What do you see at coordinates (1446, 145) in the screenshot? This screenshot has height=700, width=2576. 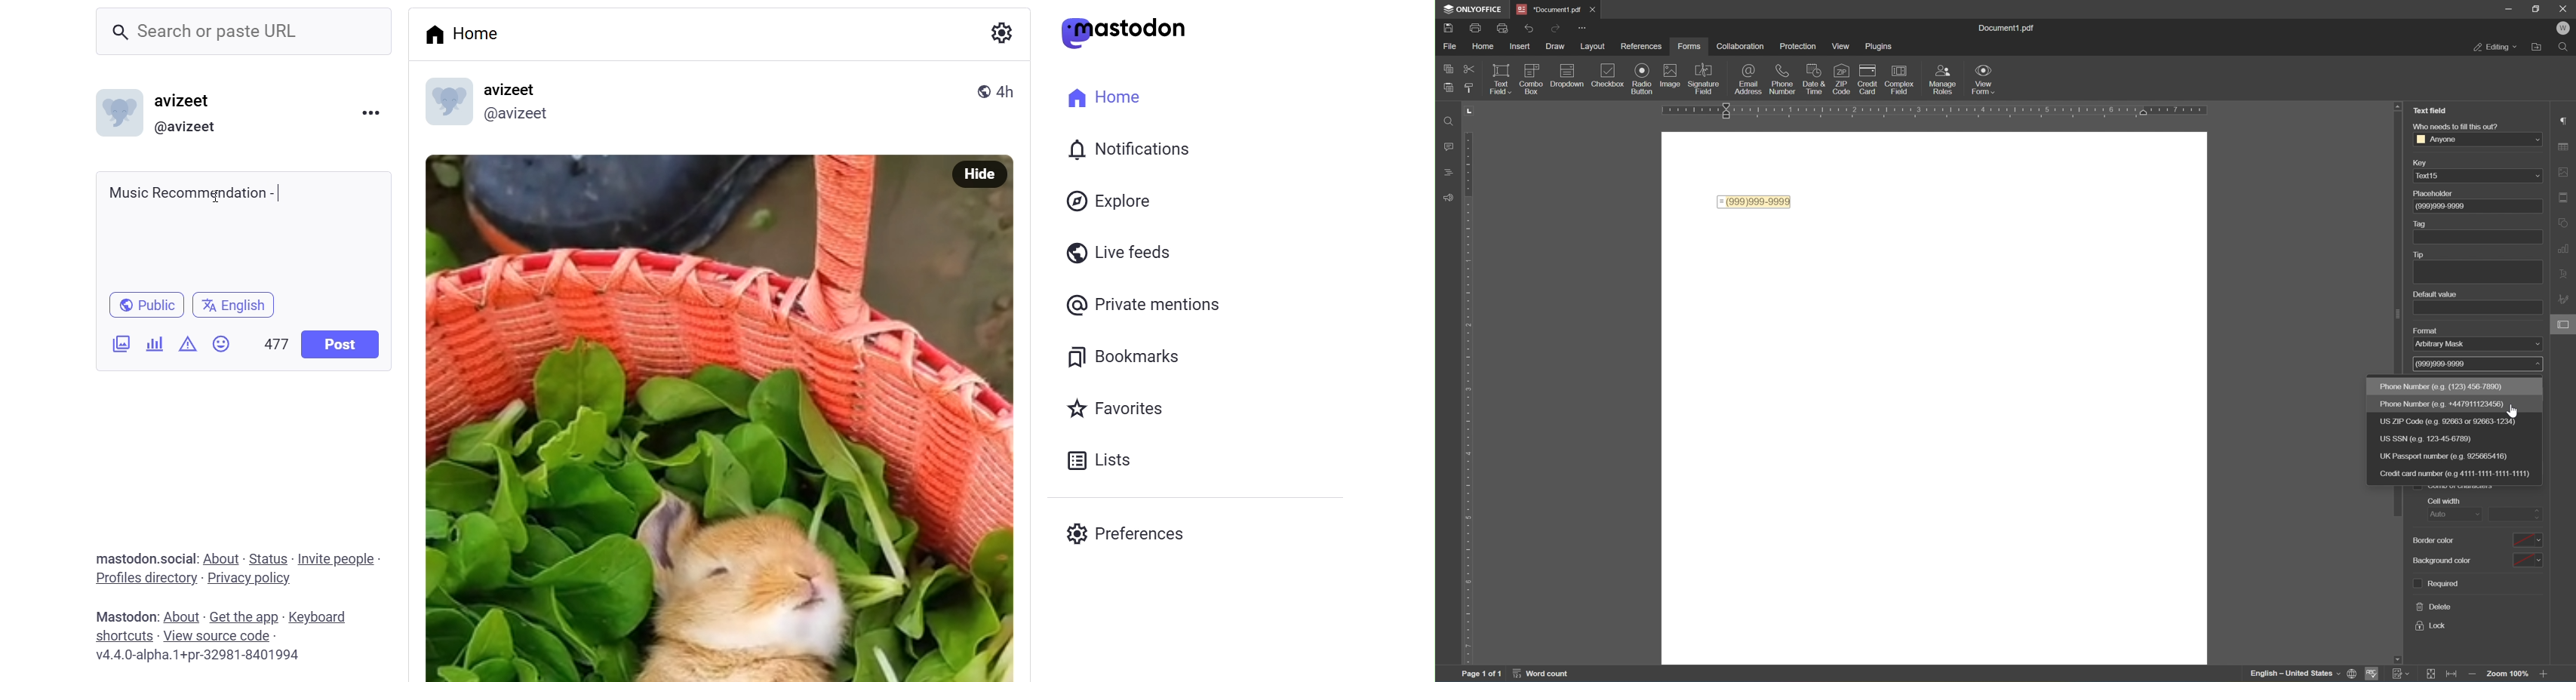 I see `comments` at bounding box center [1446, 145].